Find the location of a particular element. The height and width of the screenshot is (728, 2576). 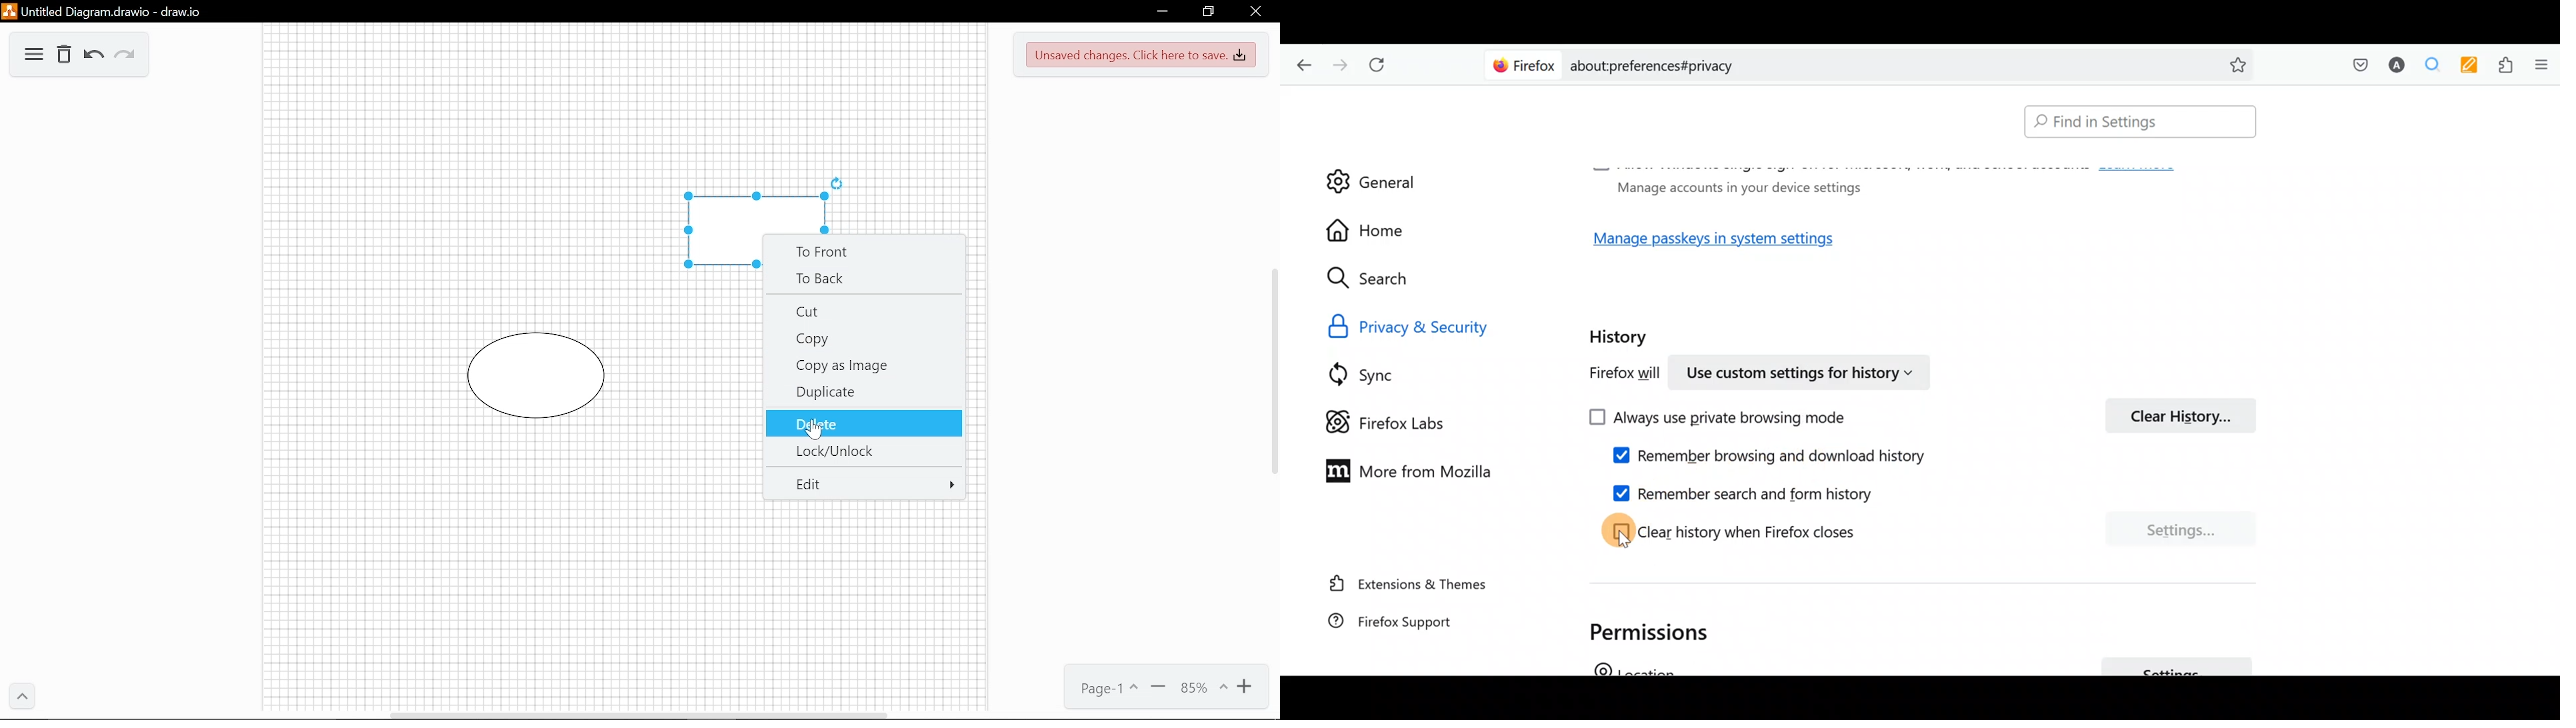

Clear history when Firefox closes is located at coordinates (1769, 529).